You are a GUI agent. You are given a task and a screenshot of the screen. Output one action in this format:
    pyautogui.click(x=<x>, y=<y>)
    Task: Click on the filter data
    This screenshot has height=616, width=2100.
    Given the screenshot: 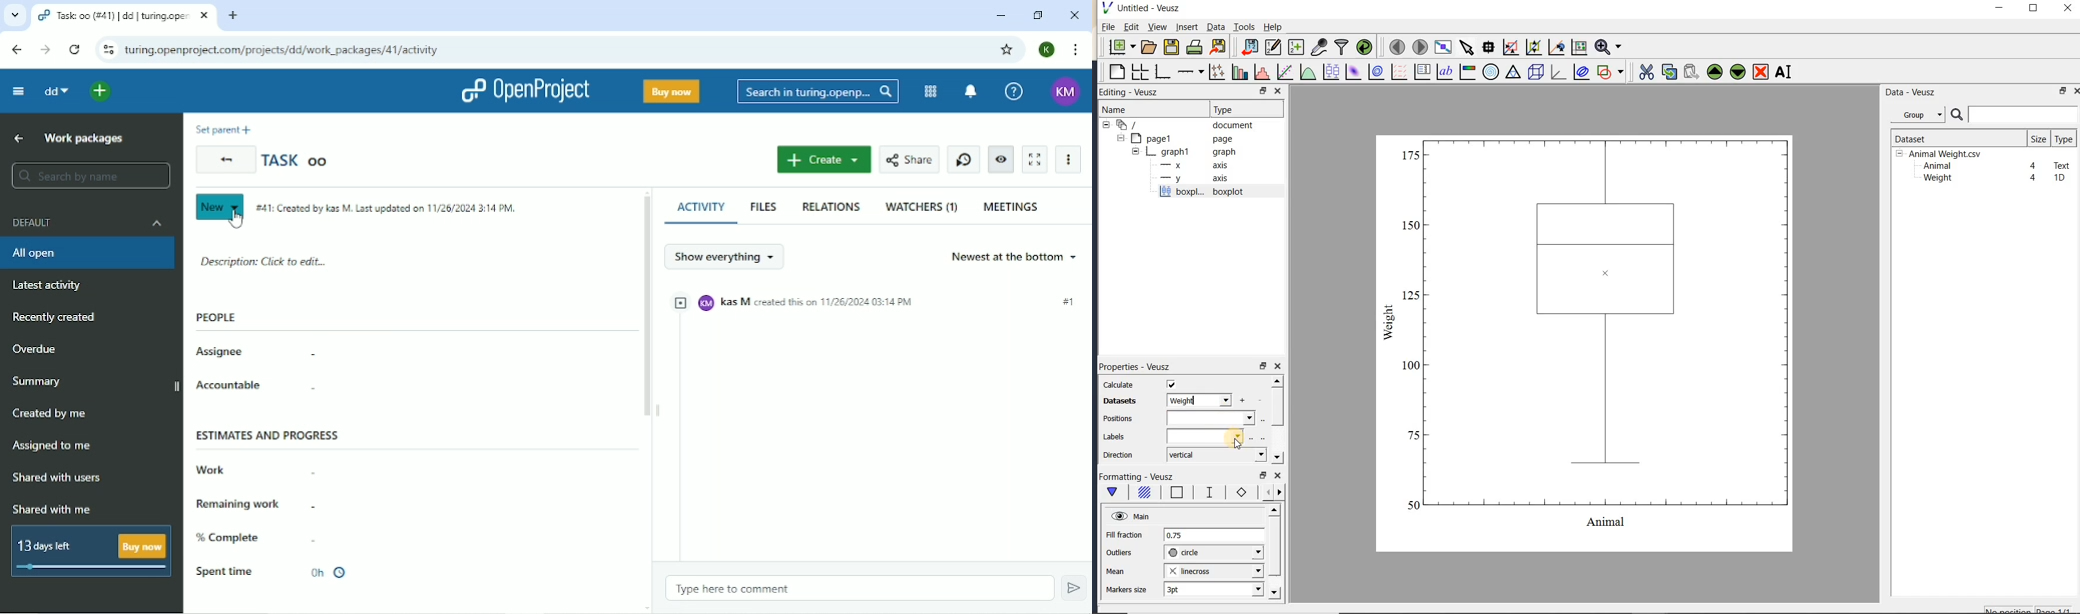 What is the action you would take?
    pyautogui.click(x=1342, y=46)
    